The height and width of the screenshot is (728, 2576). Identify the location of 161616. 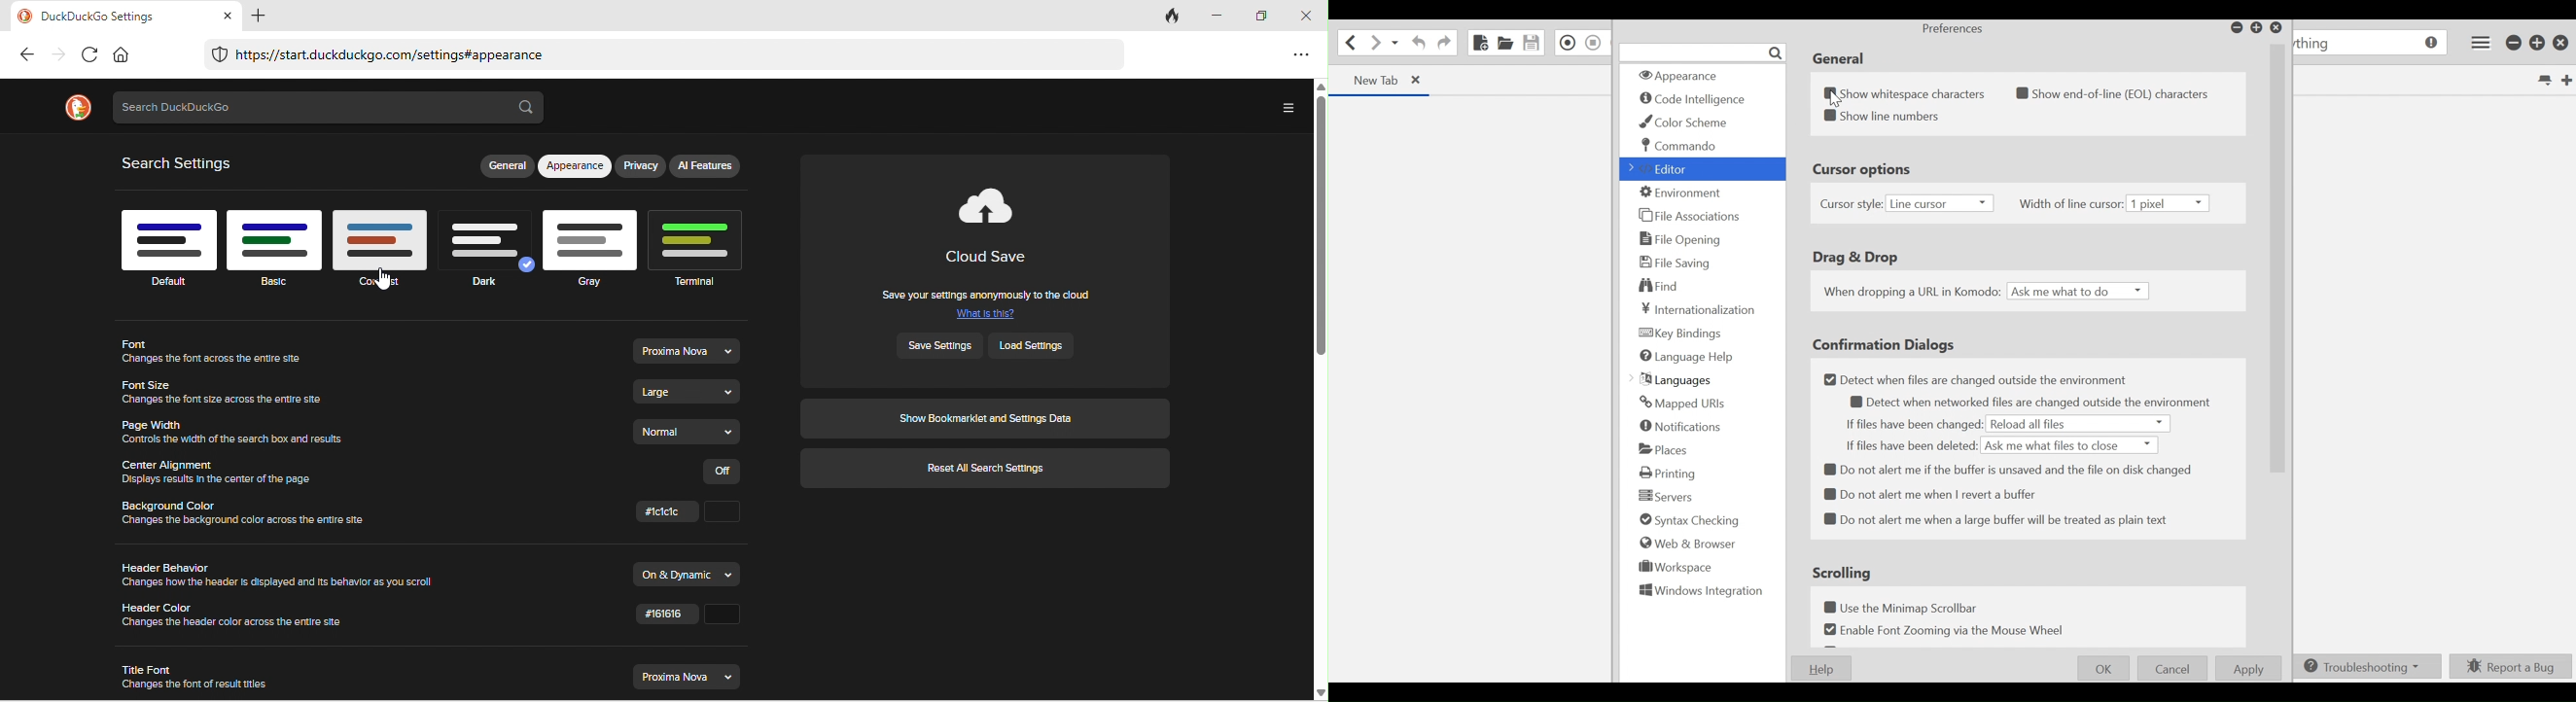
(686, 618).